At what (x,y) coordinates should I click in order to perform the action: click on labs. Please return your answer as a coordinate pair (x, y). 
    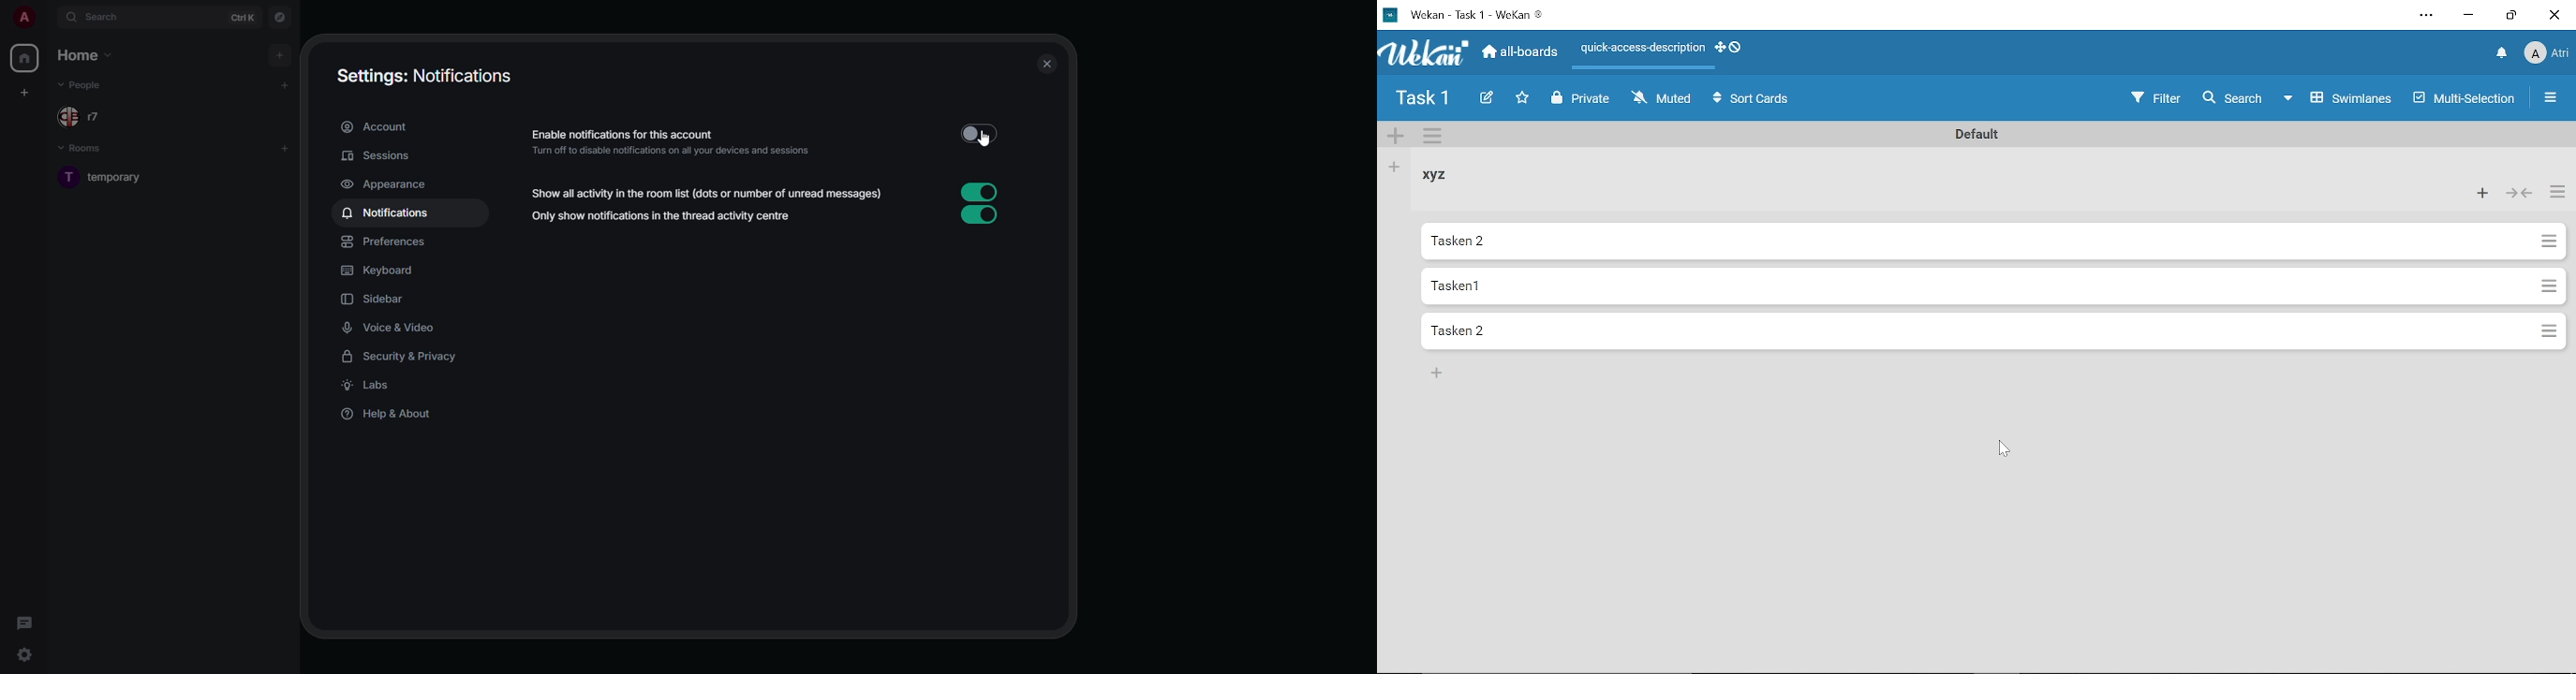
    Looking at the image, I should click on (368, 386).